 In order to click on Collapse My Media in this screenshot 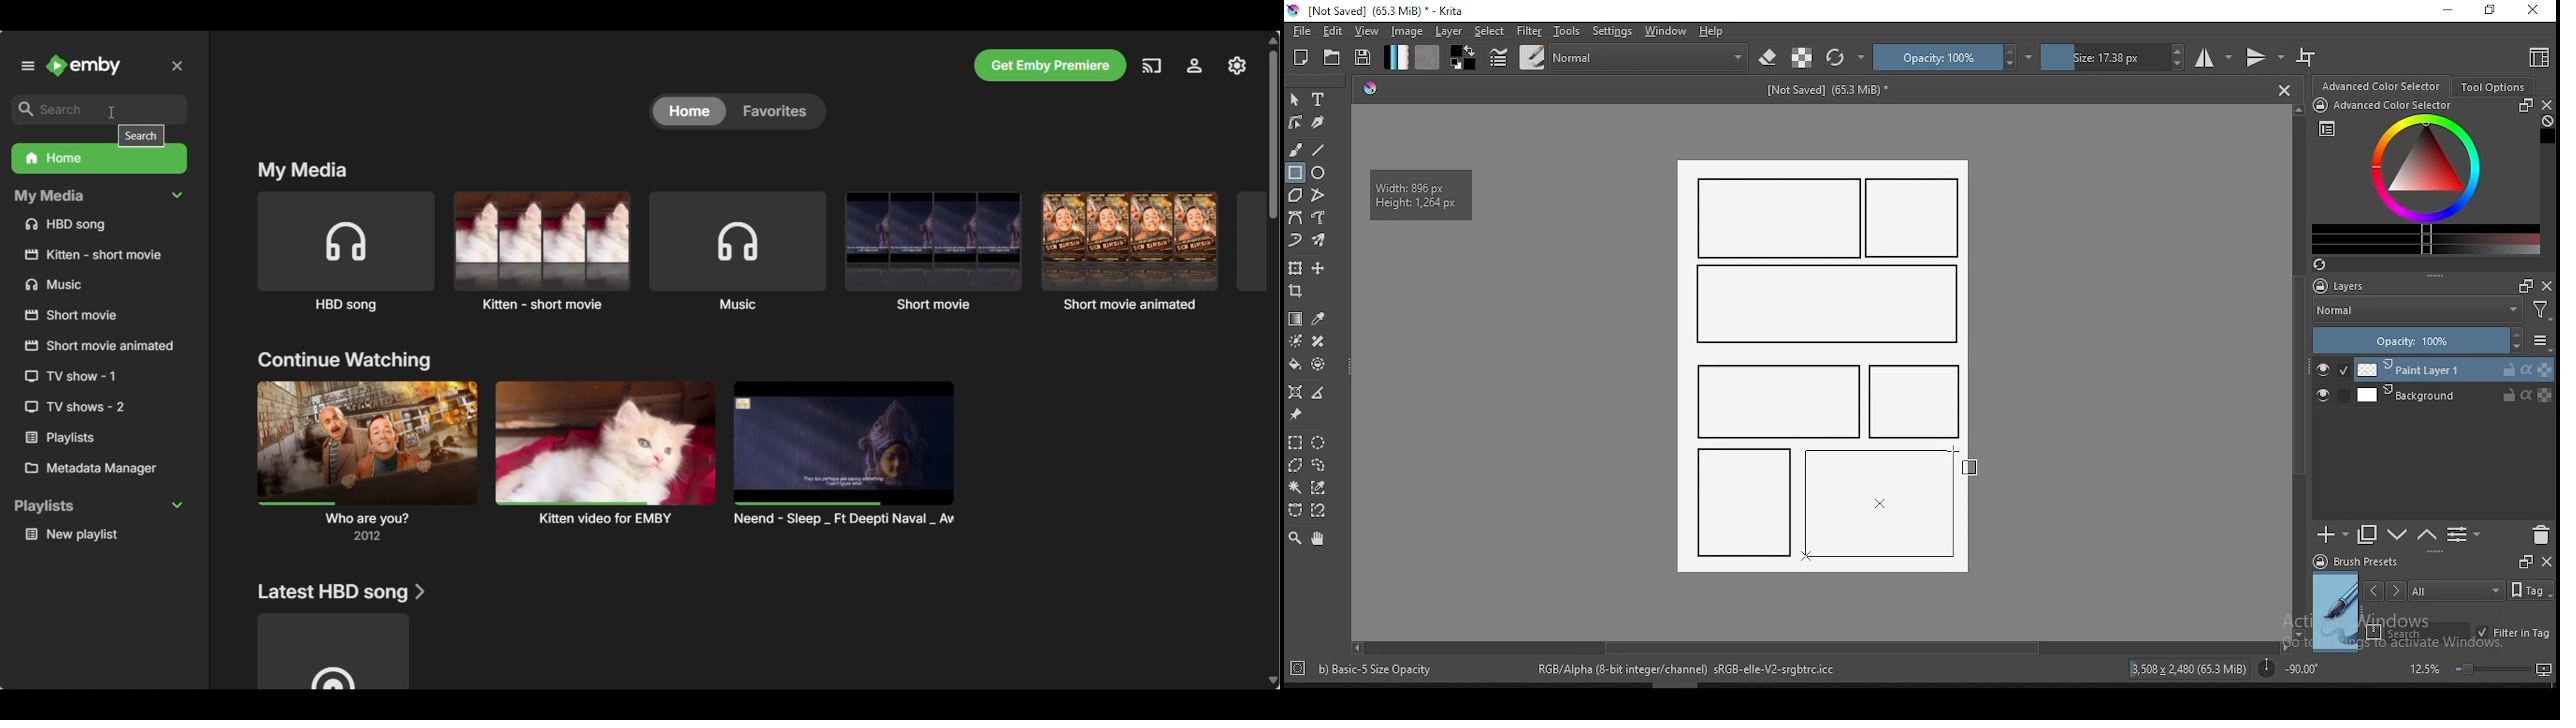, I will do `click(99, 197)`.